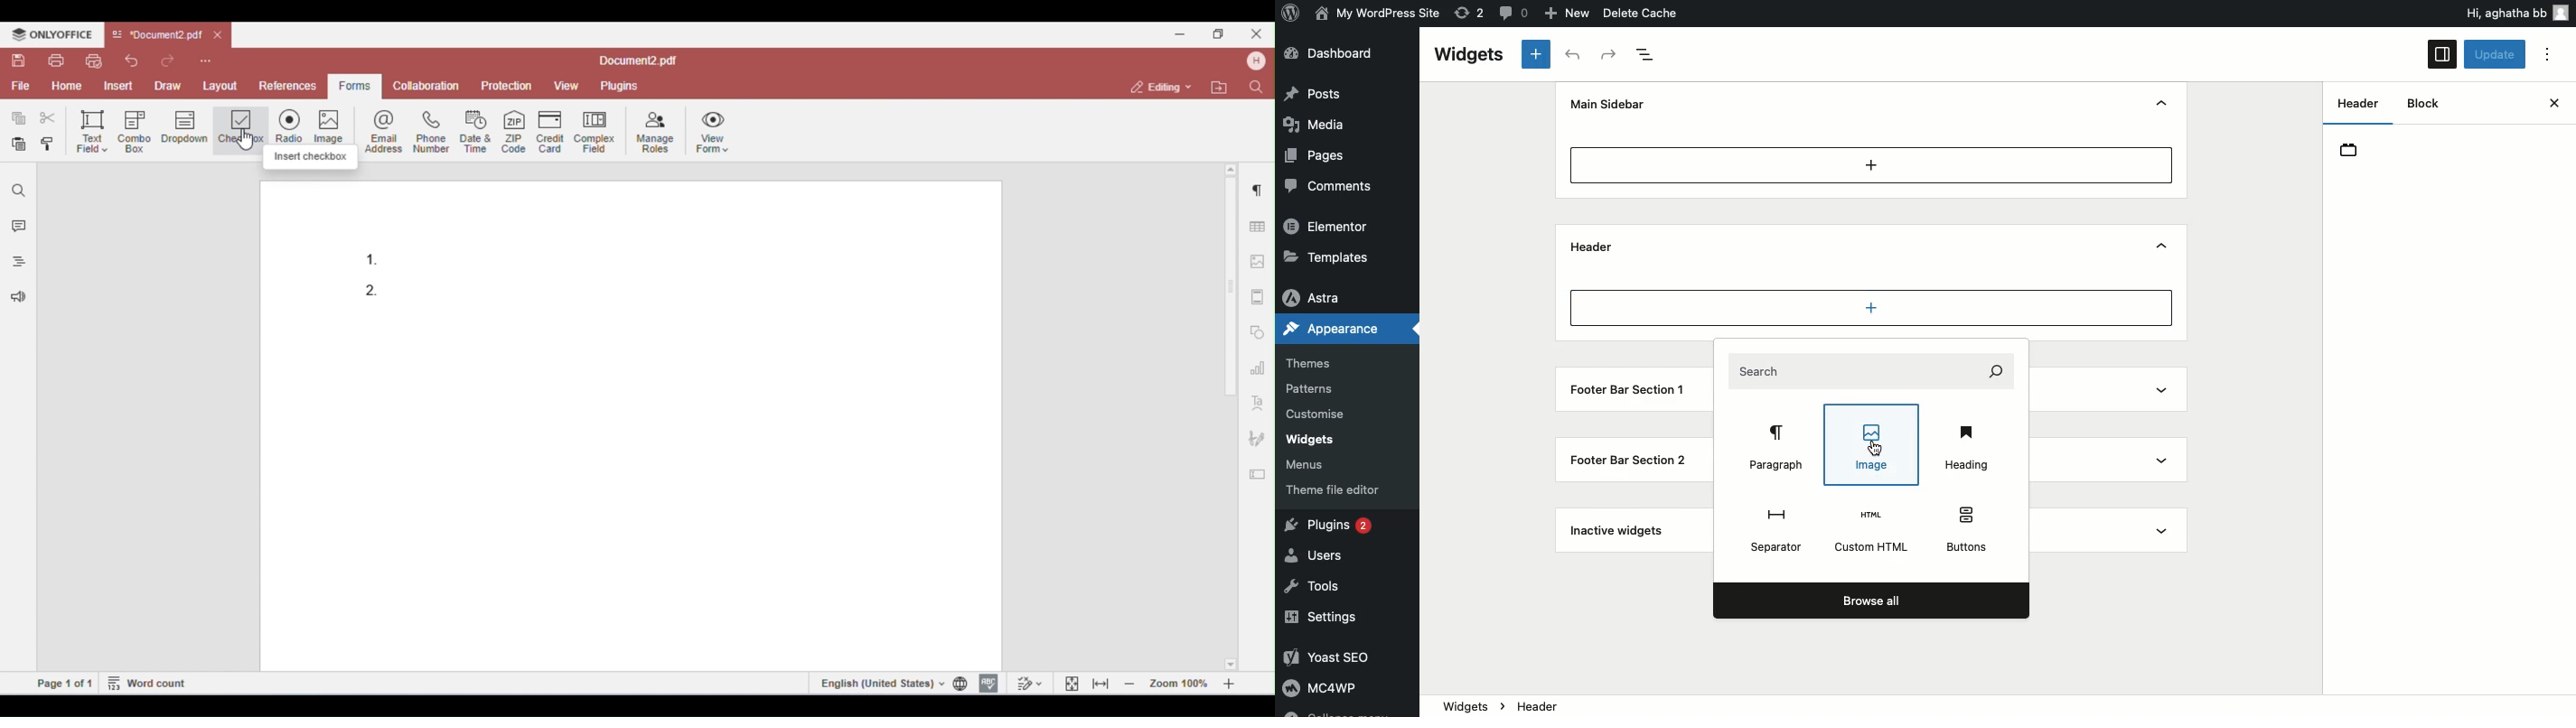  I want to click on Inactive widgets, so click(1632, 532).